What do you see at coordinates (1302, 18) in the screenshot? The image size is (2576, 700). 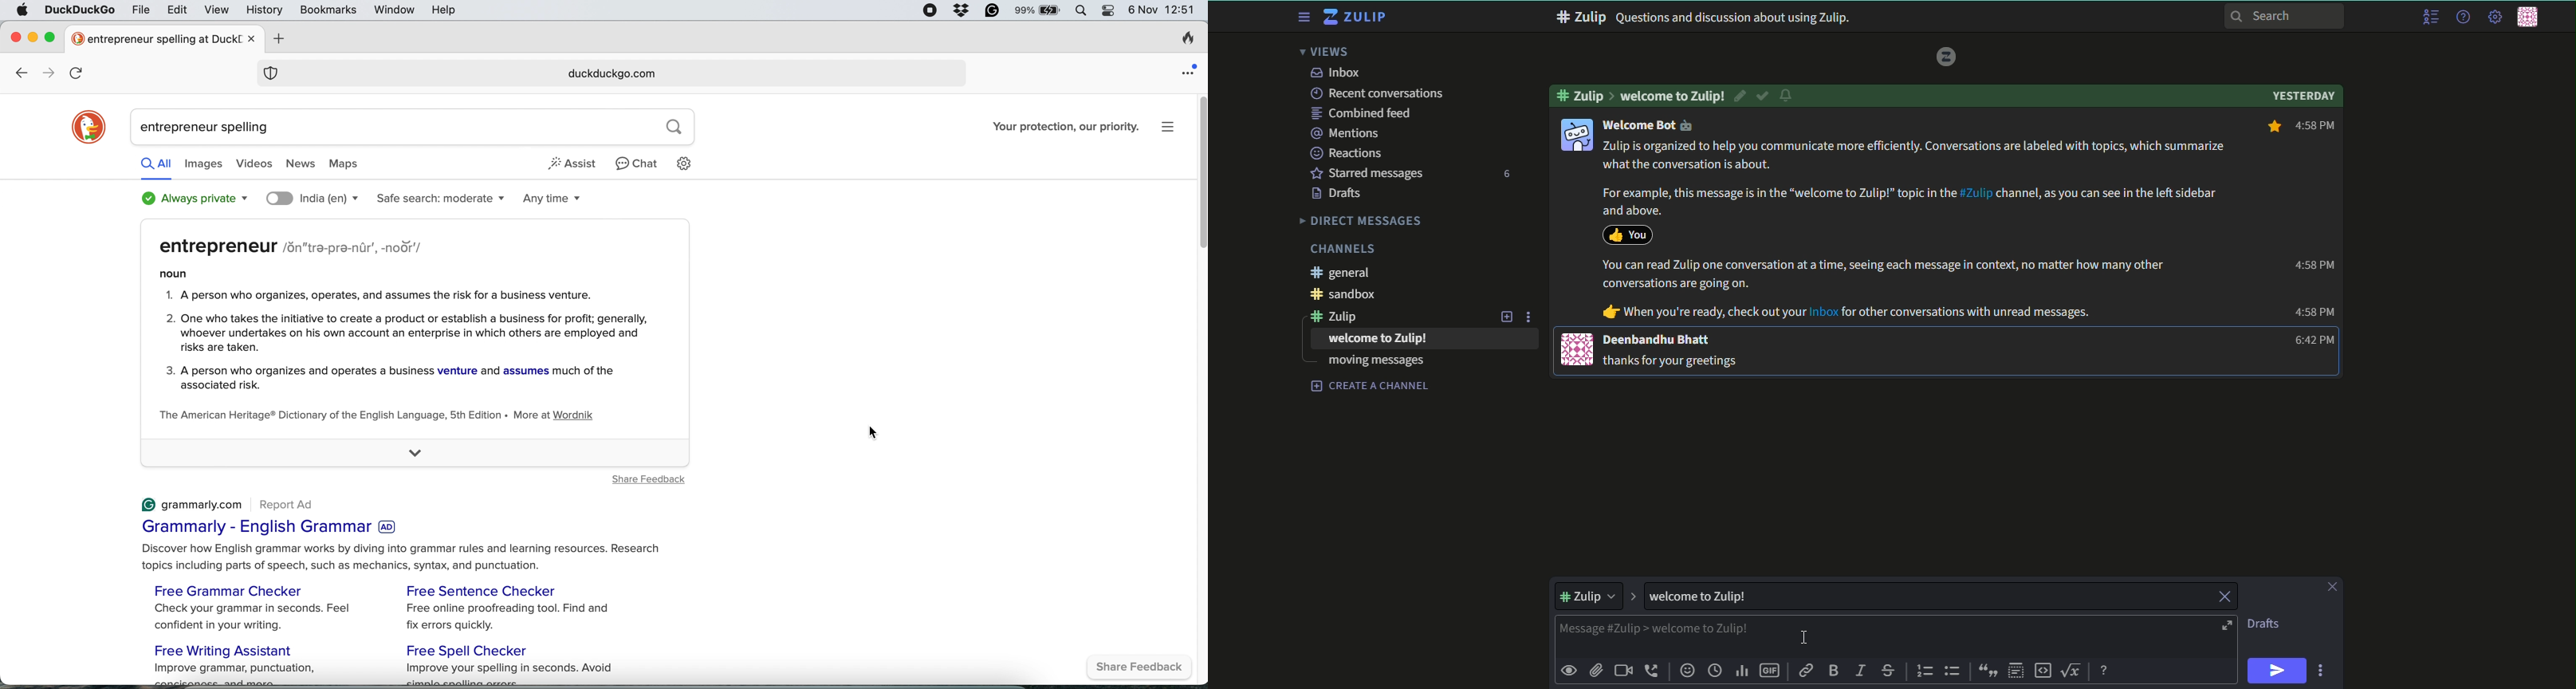 I see `menu` at bounding box center [1302, 18].